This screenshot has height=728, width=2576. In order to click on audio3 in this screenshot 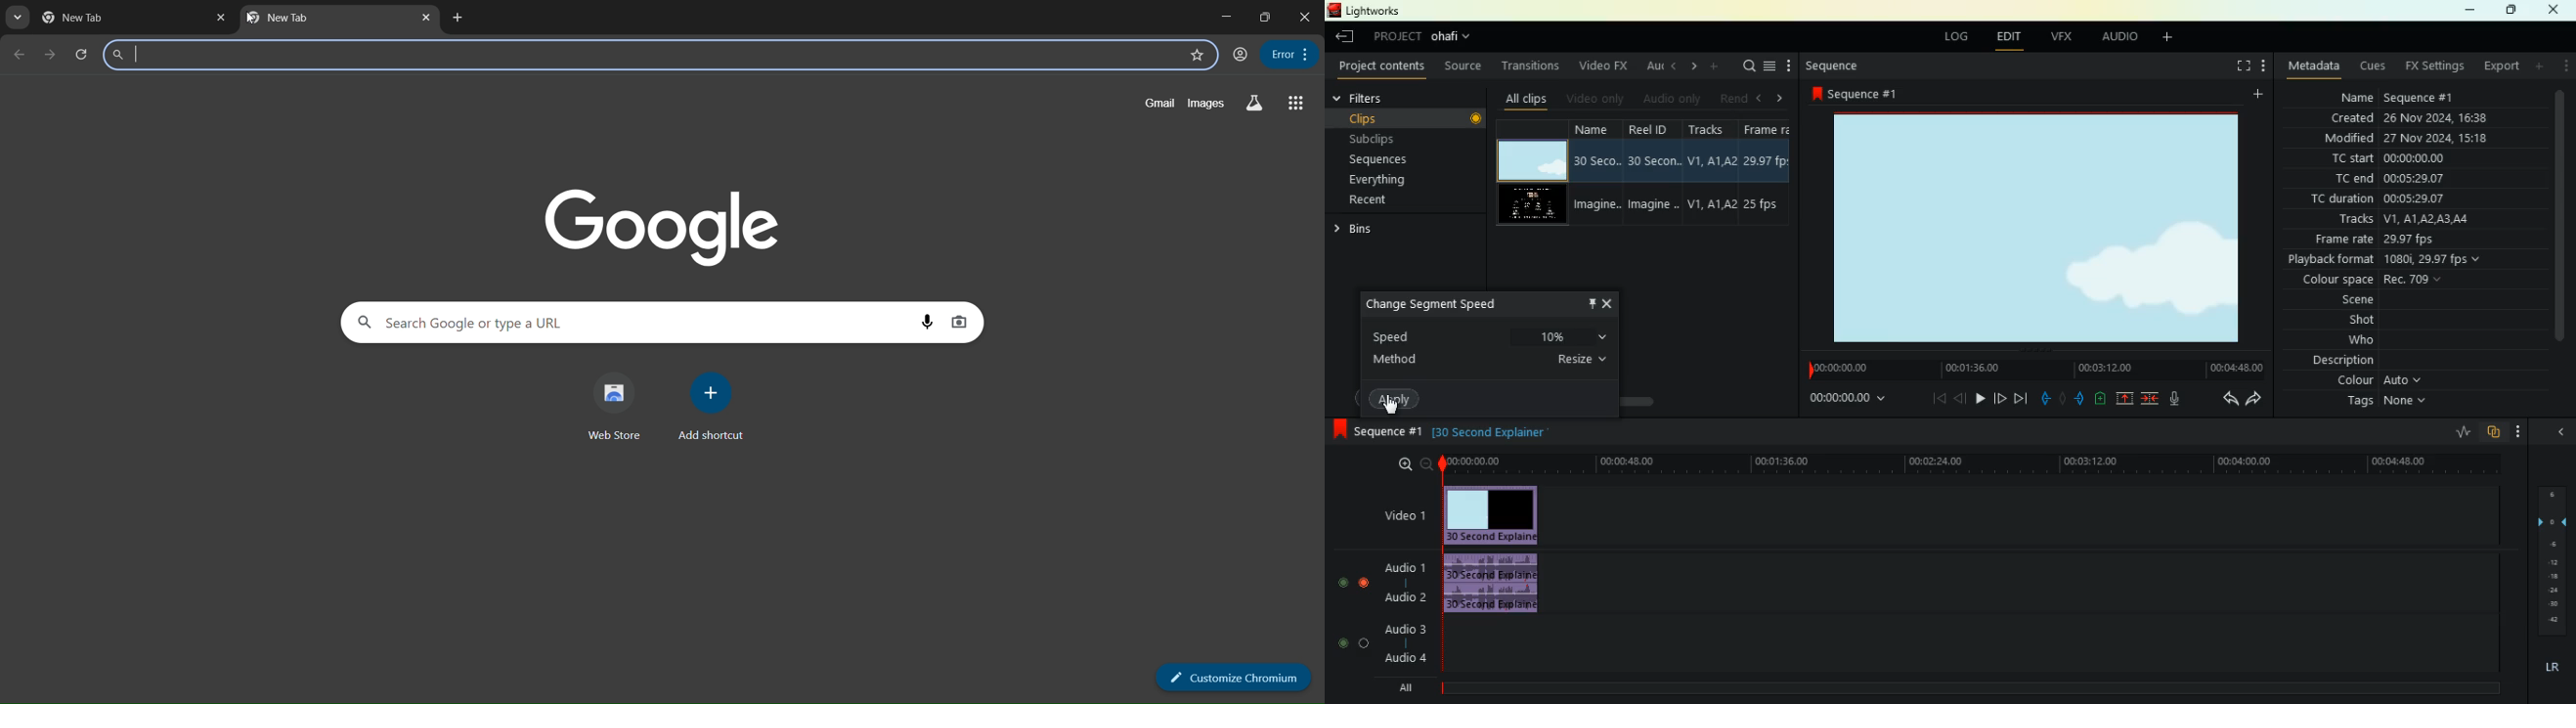, I will do `click(1401, 628)`.